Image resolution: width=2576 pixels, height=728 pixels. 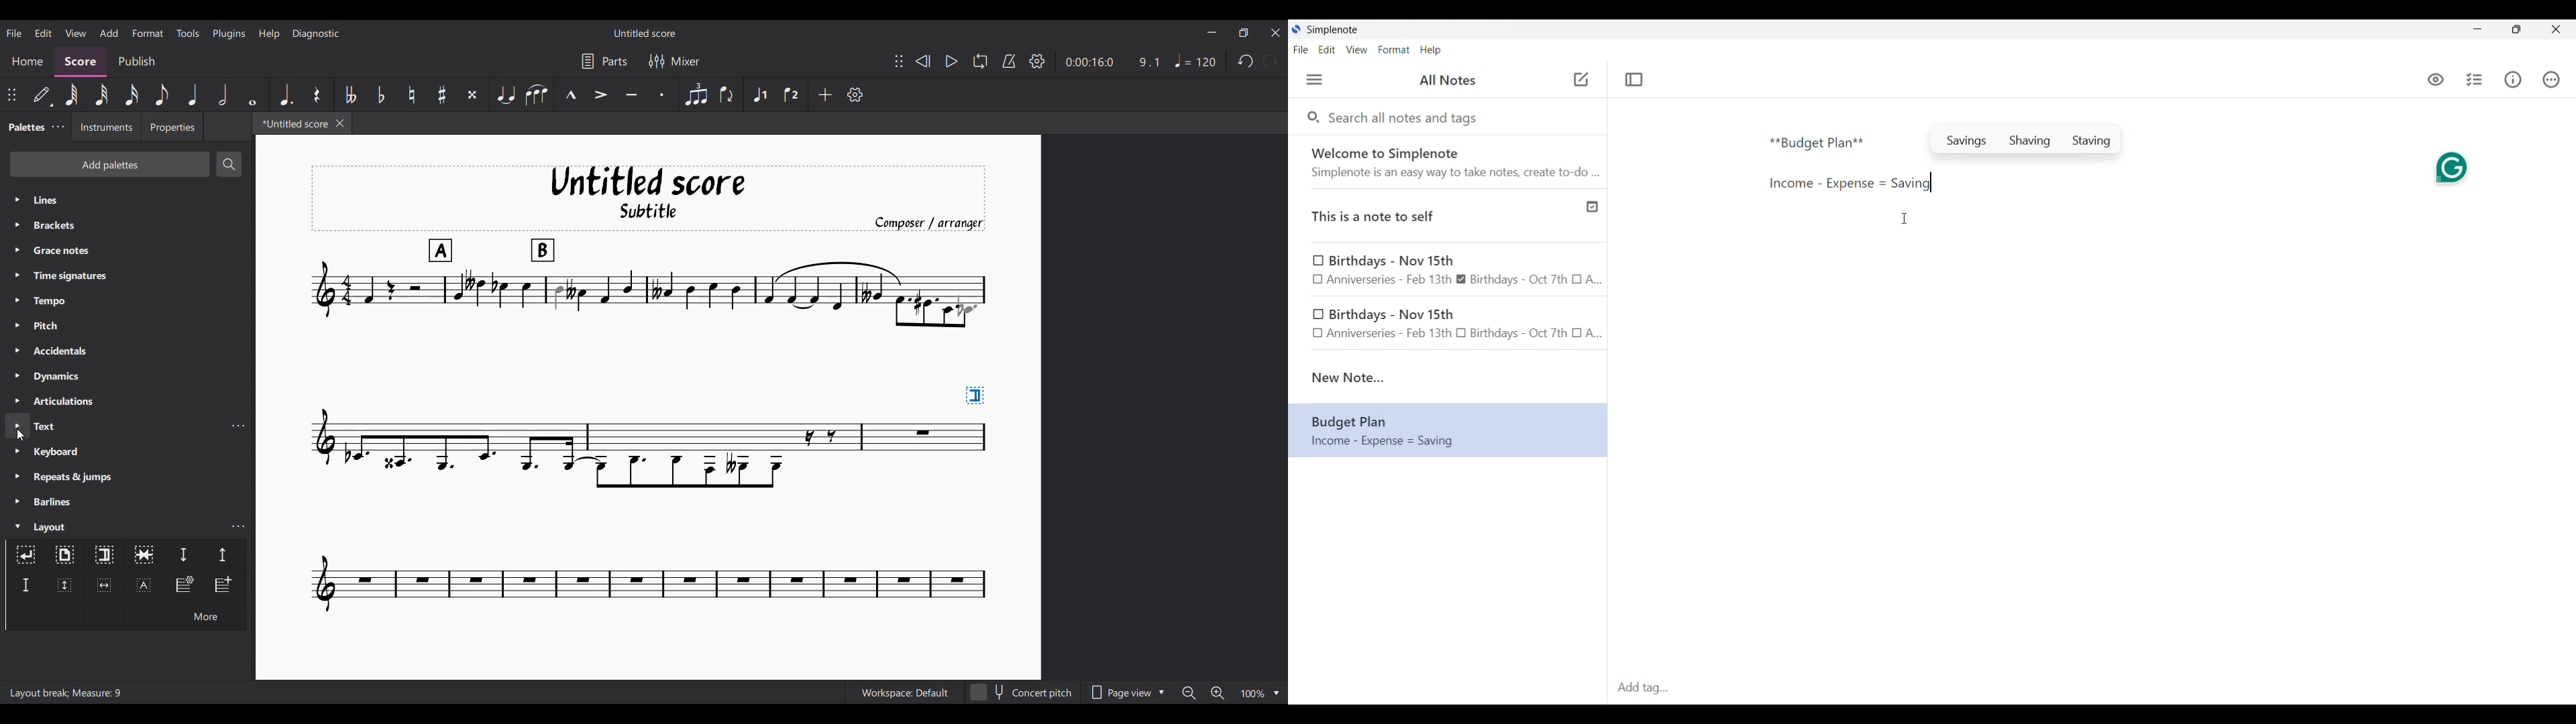 What do you see at coordinates (1089, 62) in the screenshot?
I see `0:00:16:0` at bounding box center [1089, 62].